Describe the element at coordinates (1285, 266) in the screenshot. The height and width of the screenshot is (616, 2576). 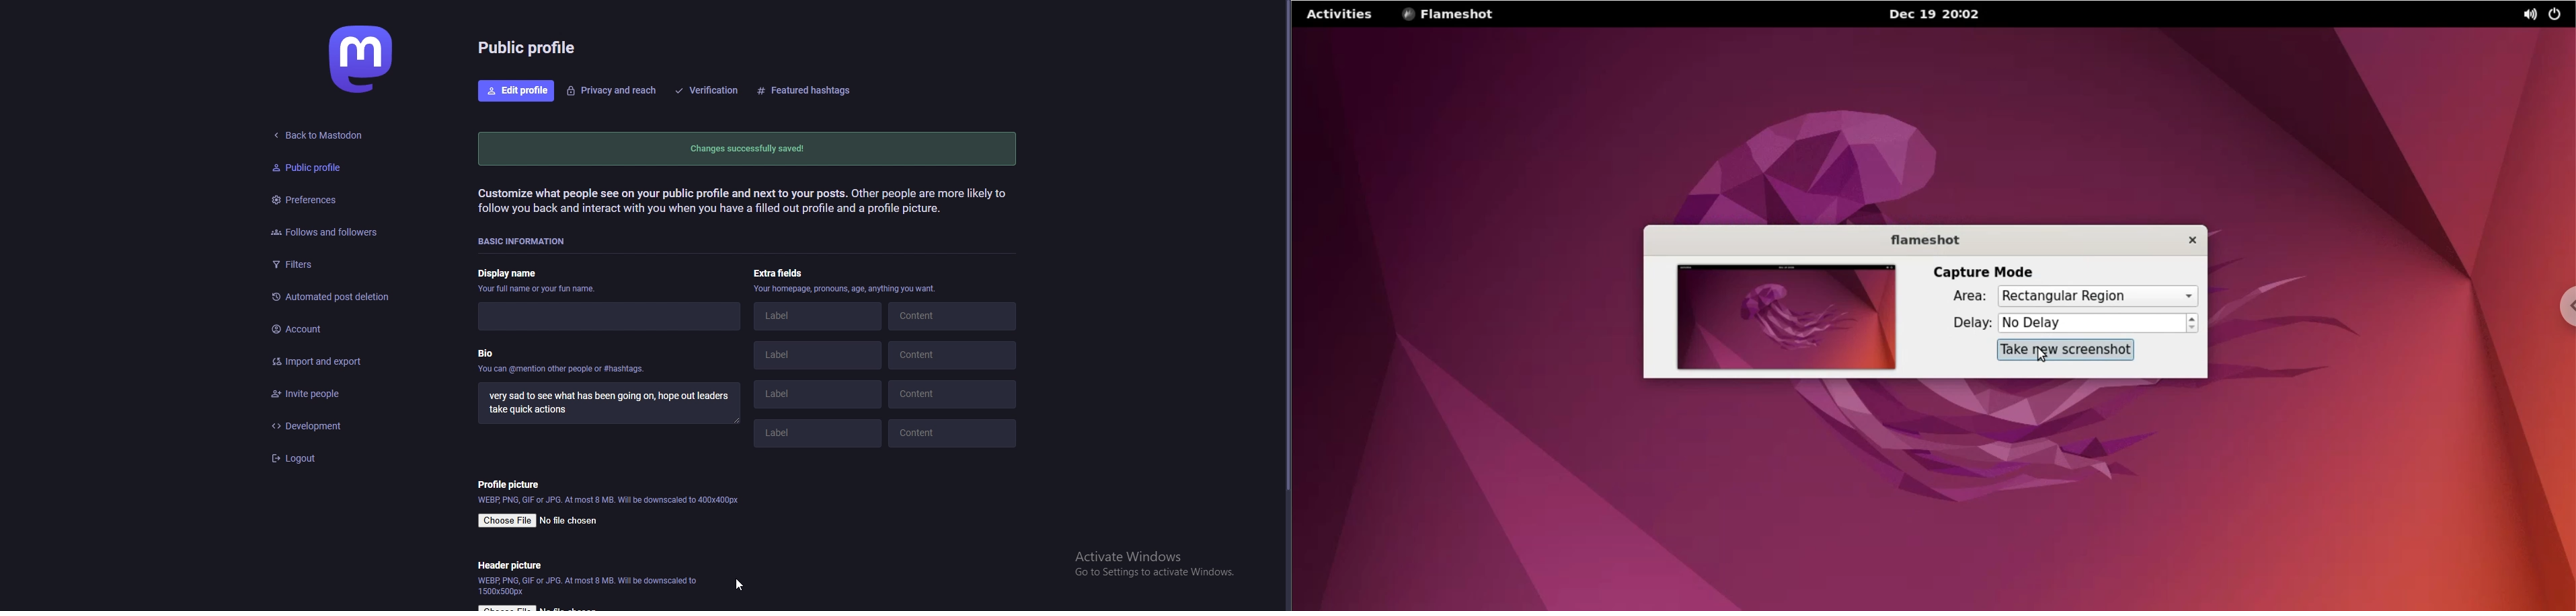
I see `scroll bar` at that location.